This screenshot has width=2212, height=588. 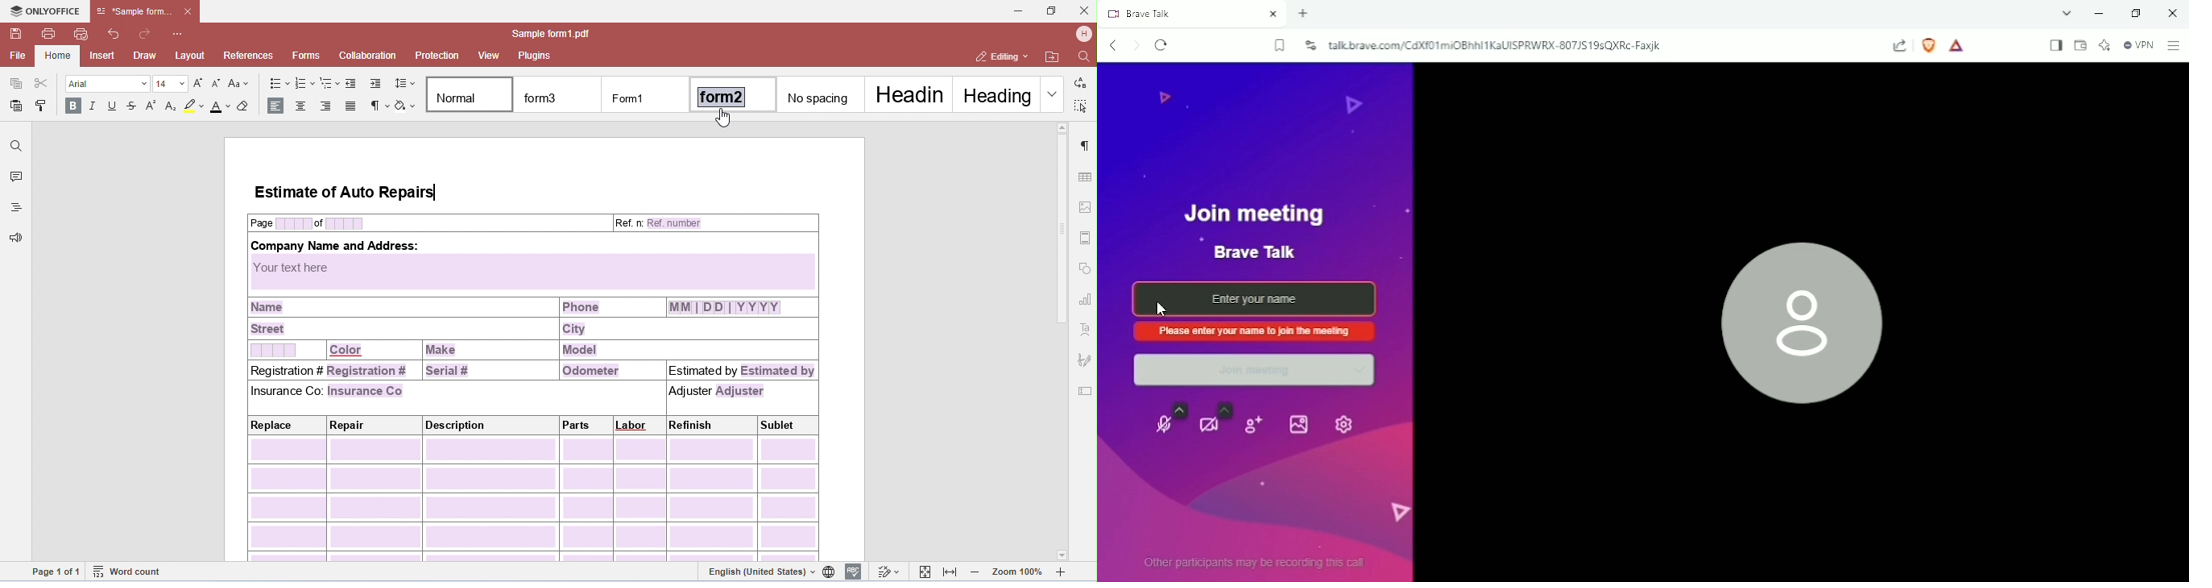 I want to click on Brave Talk, so click(x=1193, y=15).